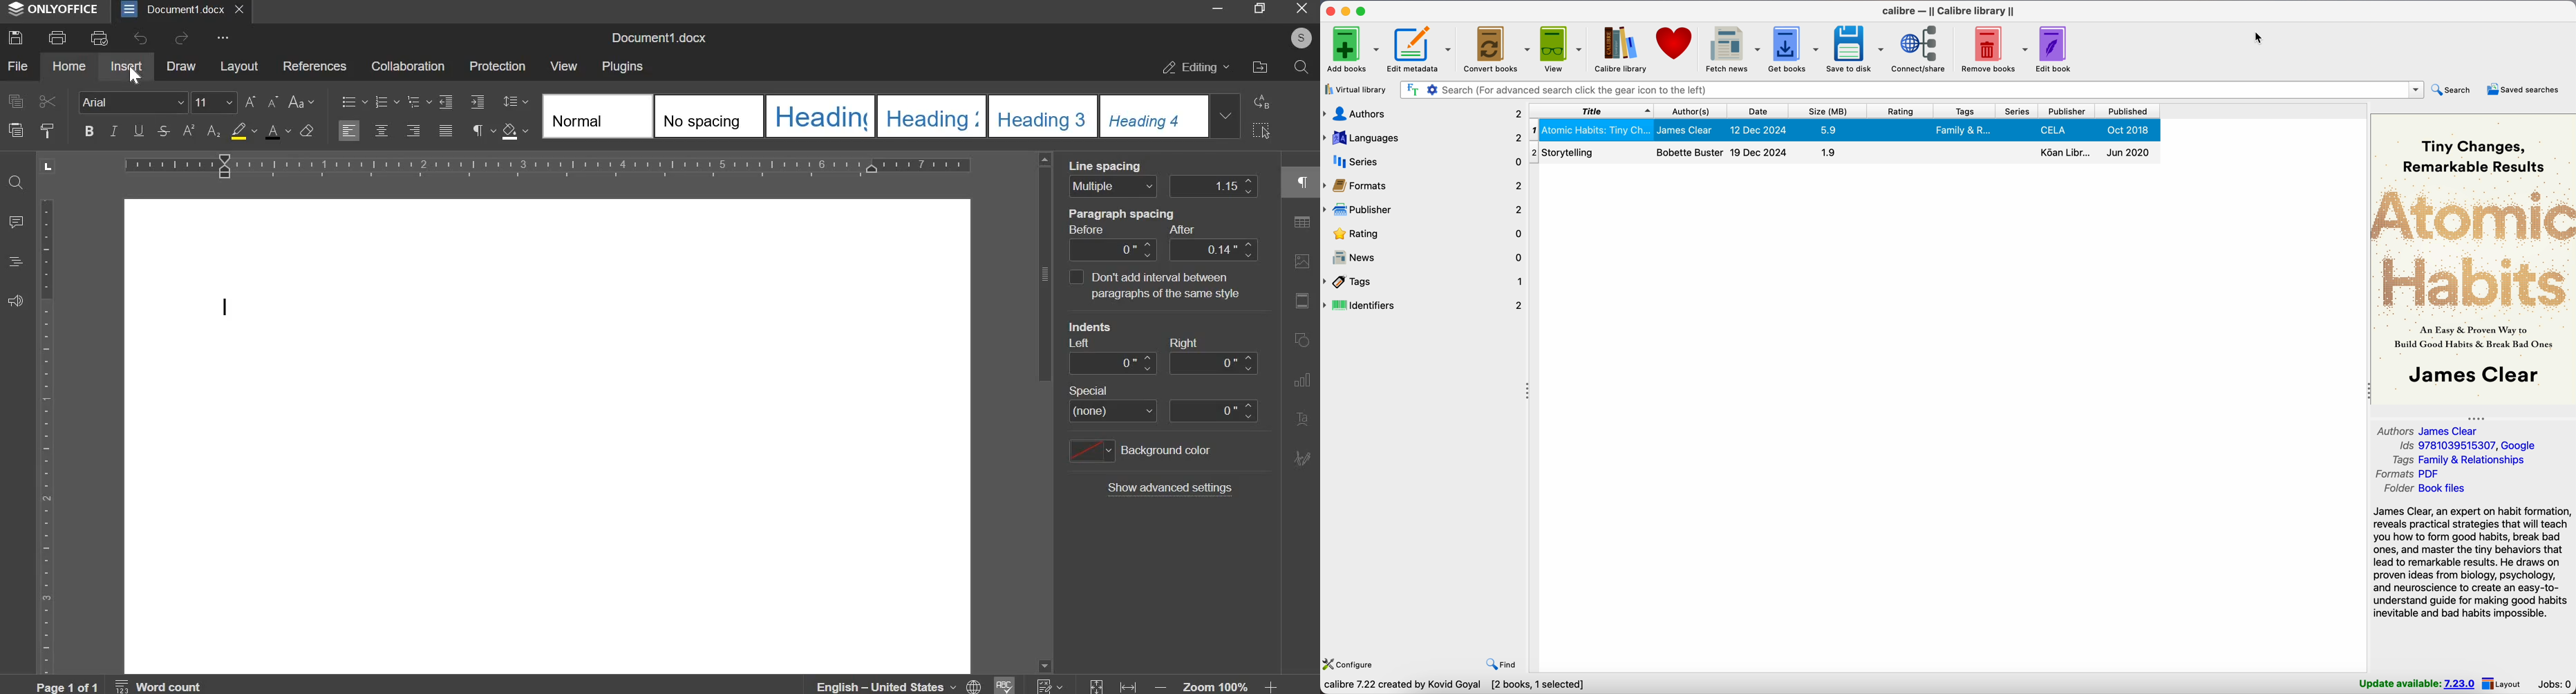 This screenshot has height=700, width=2576. What do you see at coordinates (47, 102) in the screenshot?
I see `cut` at bounding box center [47, 102].